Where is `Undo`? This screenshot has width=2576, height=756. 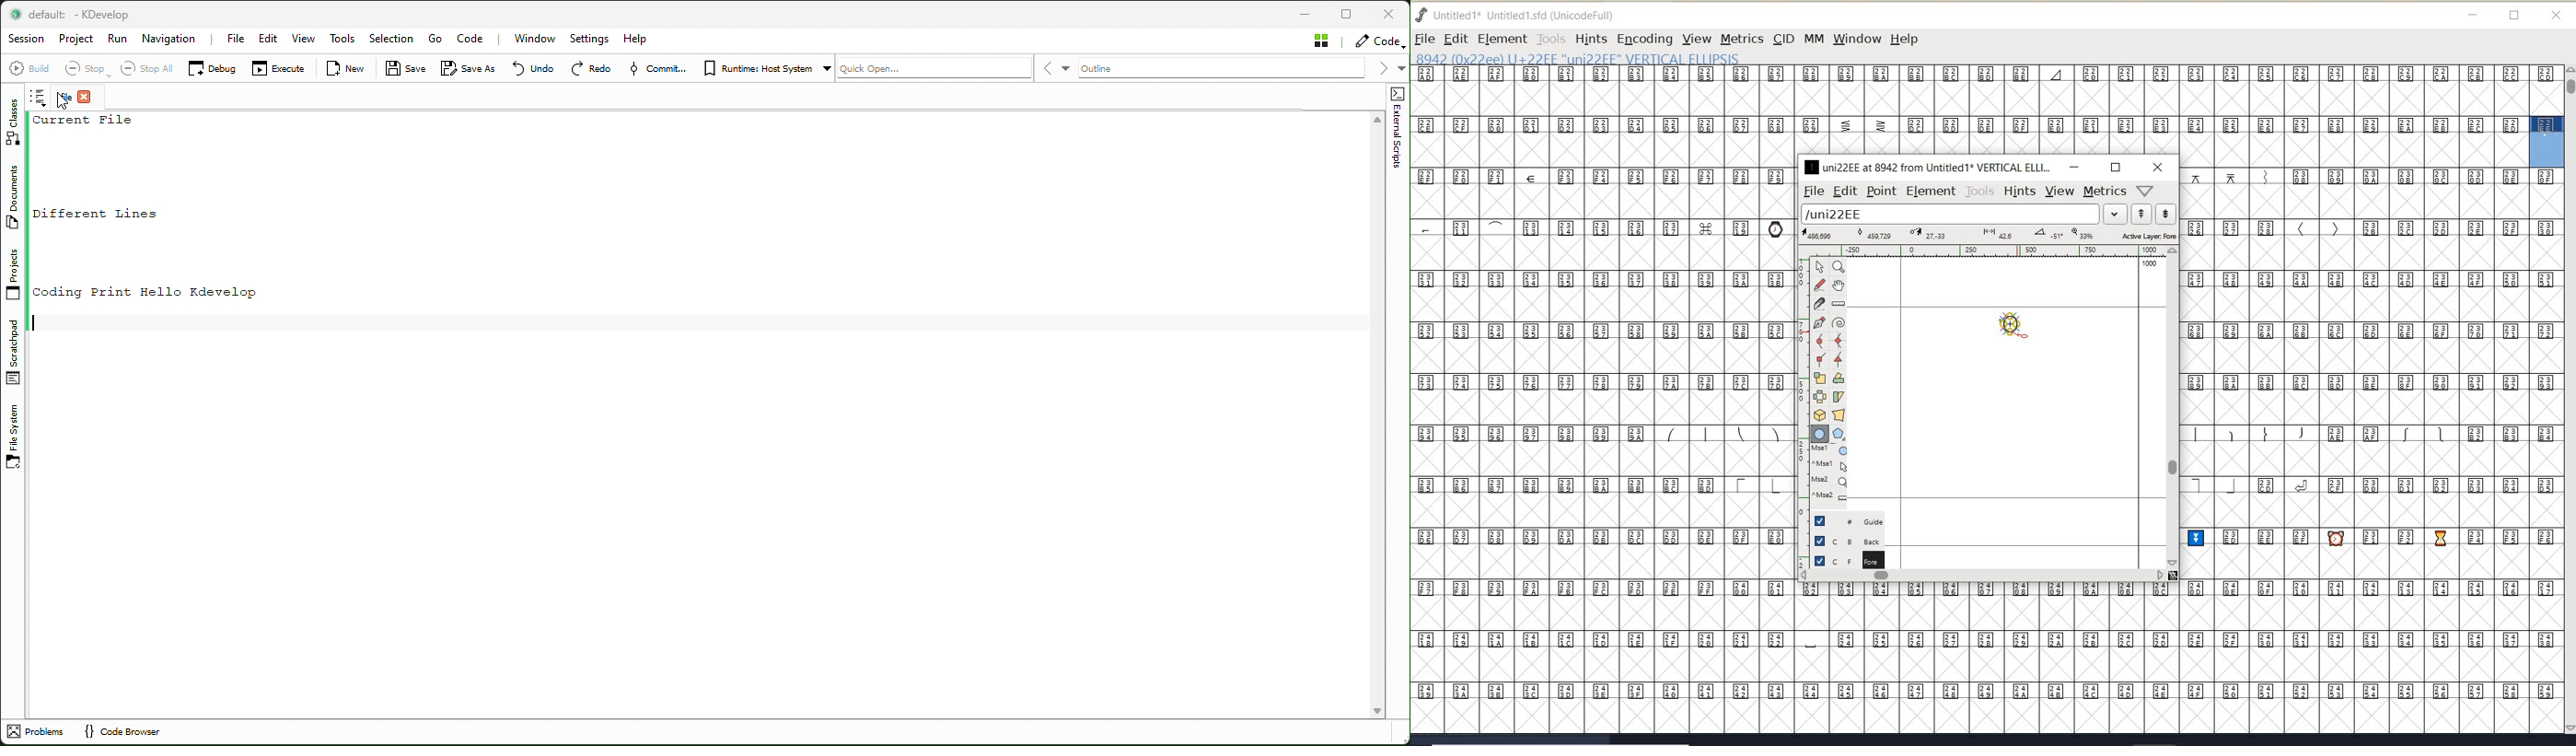 Undo is located at coordinates (533, 70).